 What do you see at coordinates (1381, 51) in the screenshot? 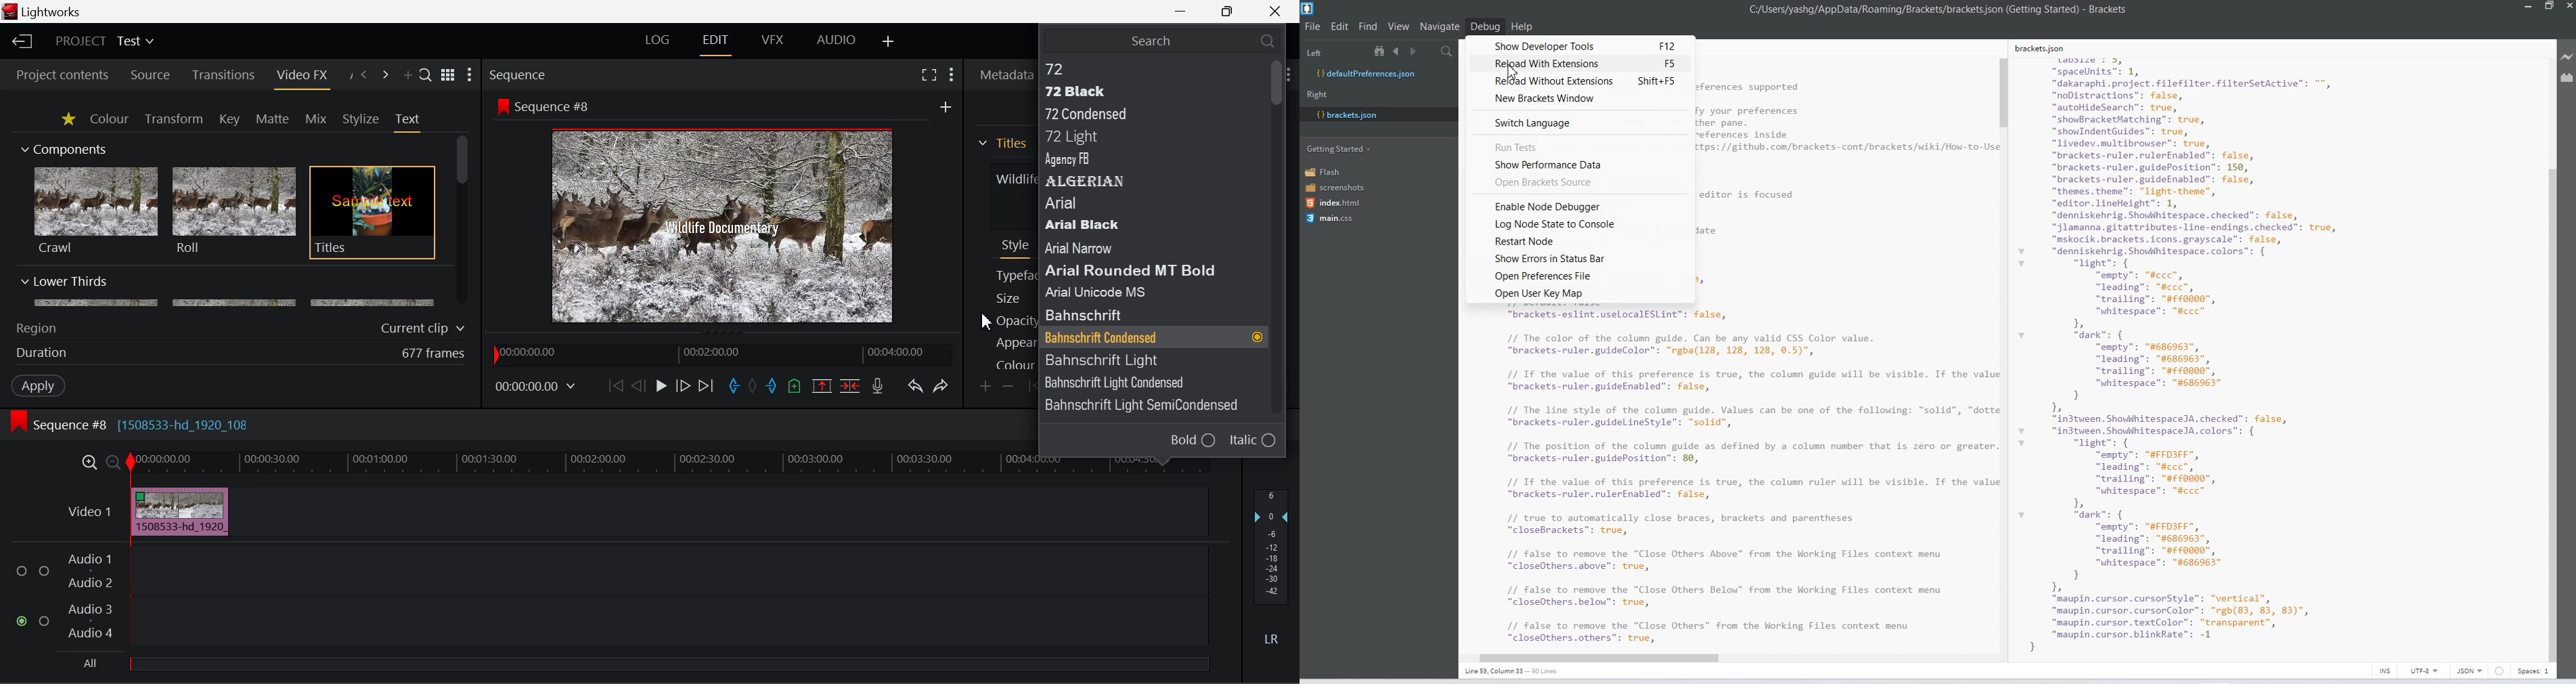
I see `View in file Tree` at bounding box center [1381, 51].